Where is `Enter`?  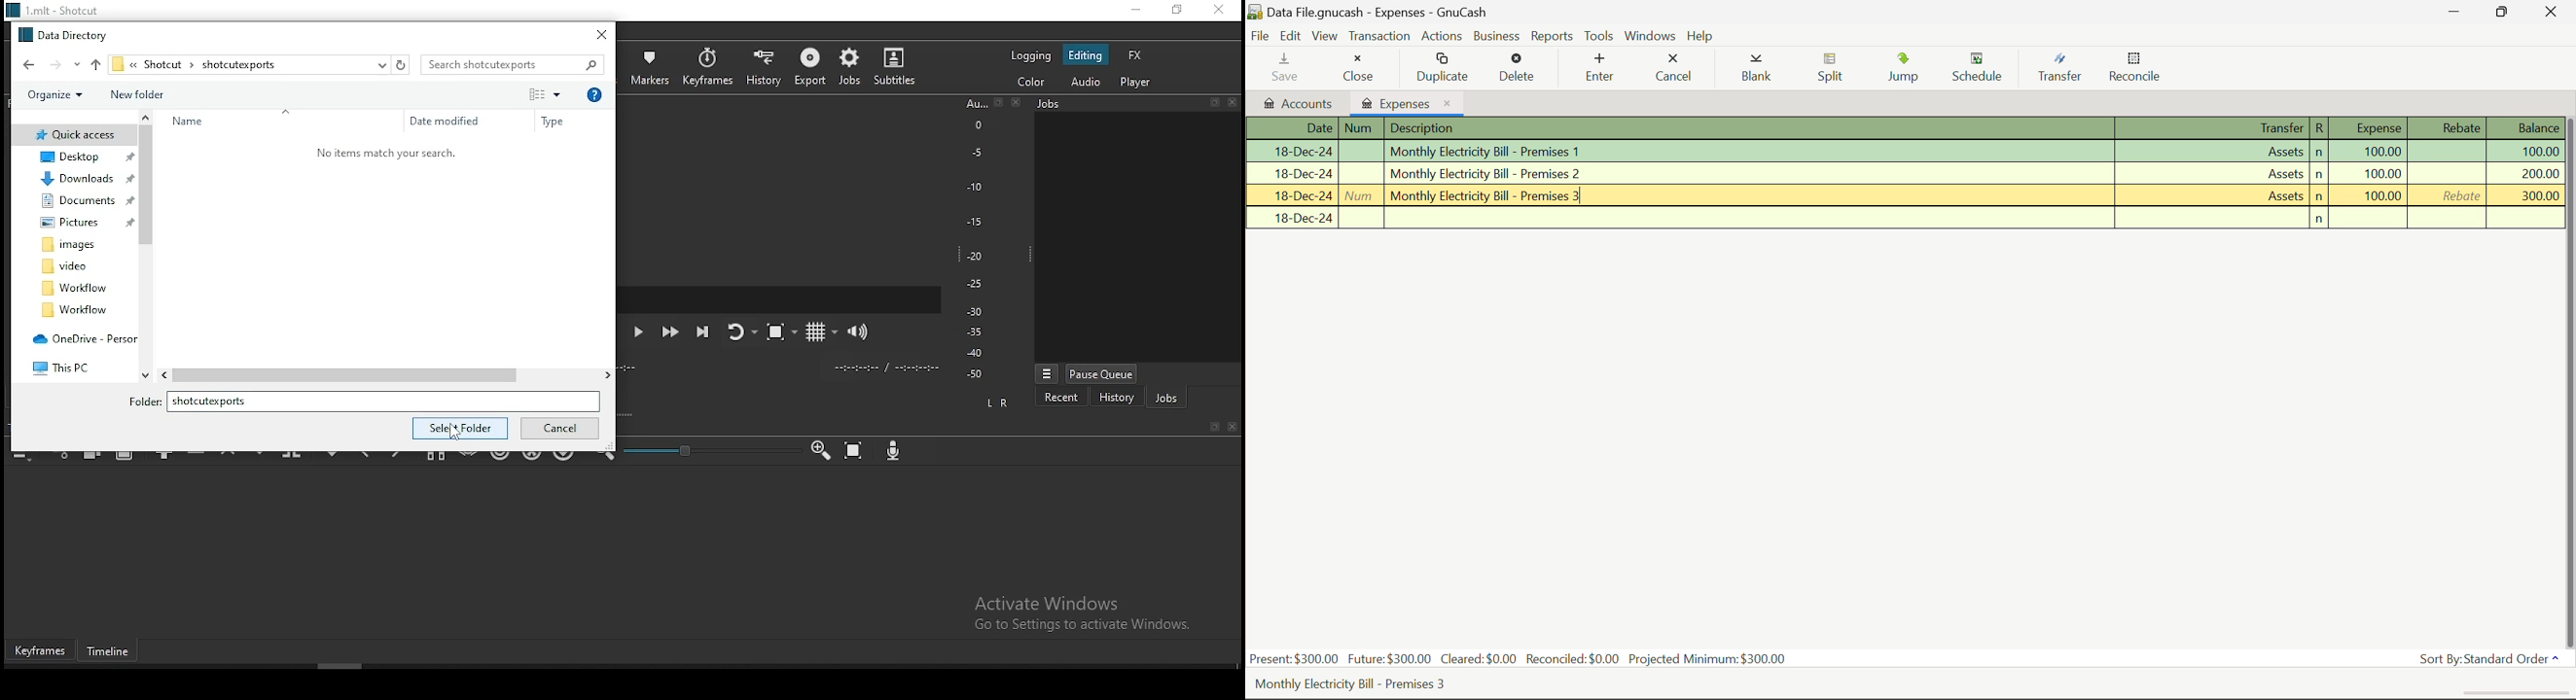
Enter is located at coordinates (1600, 68).